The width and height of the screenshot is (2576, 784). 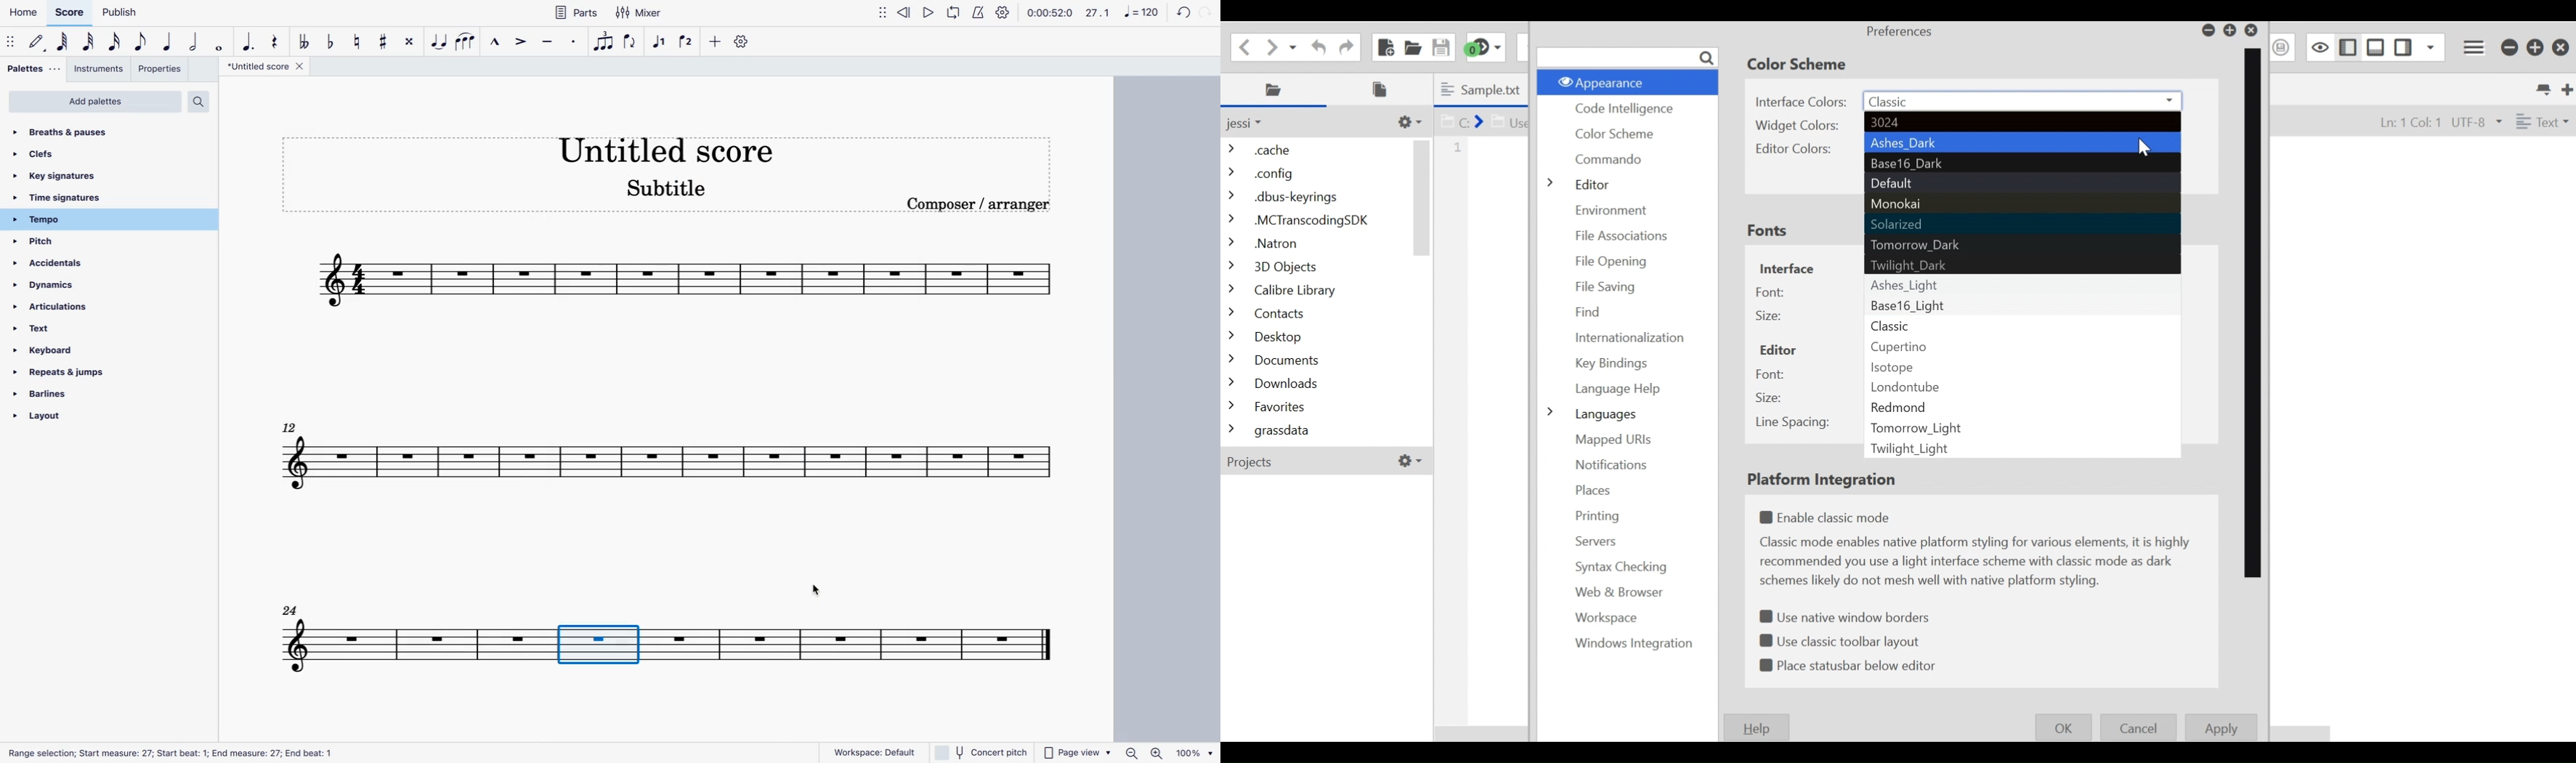 What do you see at coordinates (383, 44) in the screenshot?
I see `toggle sharp` at bounding box center [383, 44].